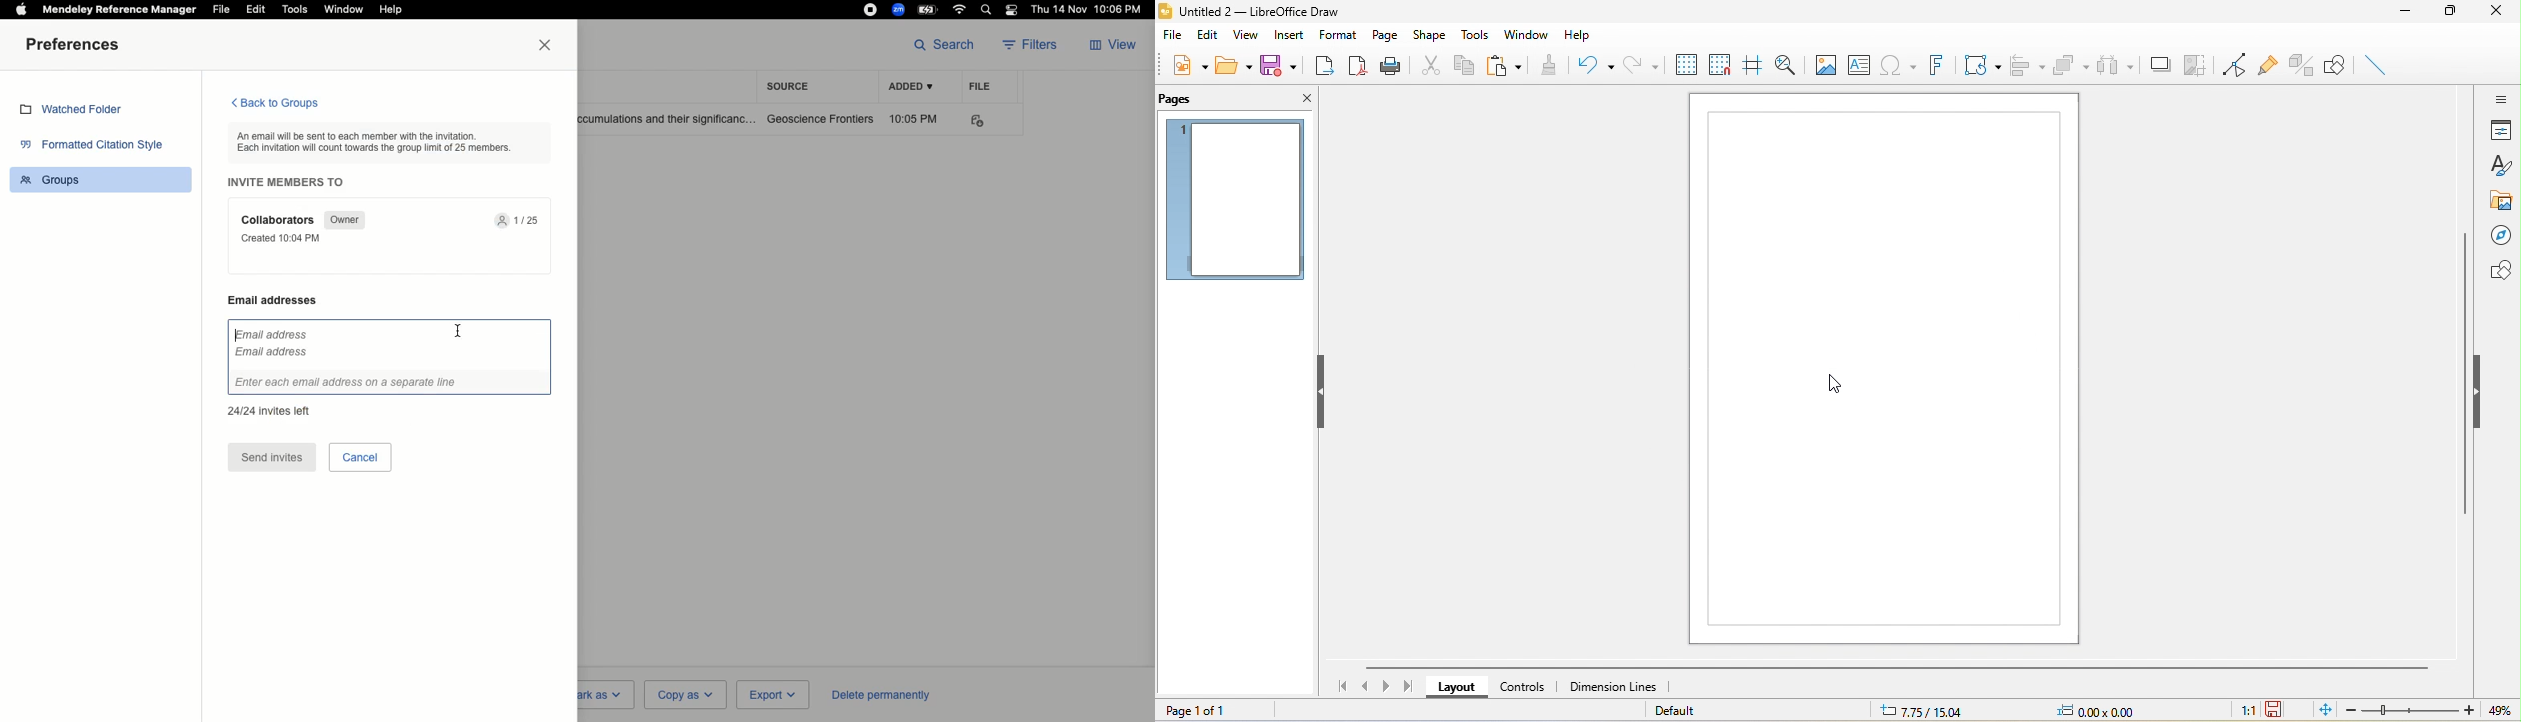  Describe the element at coordinates (1410, 685) in the screenshot. I see `last page` at that location.